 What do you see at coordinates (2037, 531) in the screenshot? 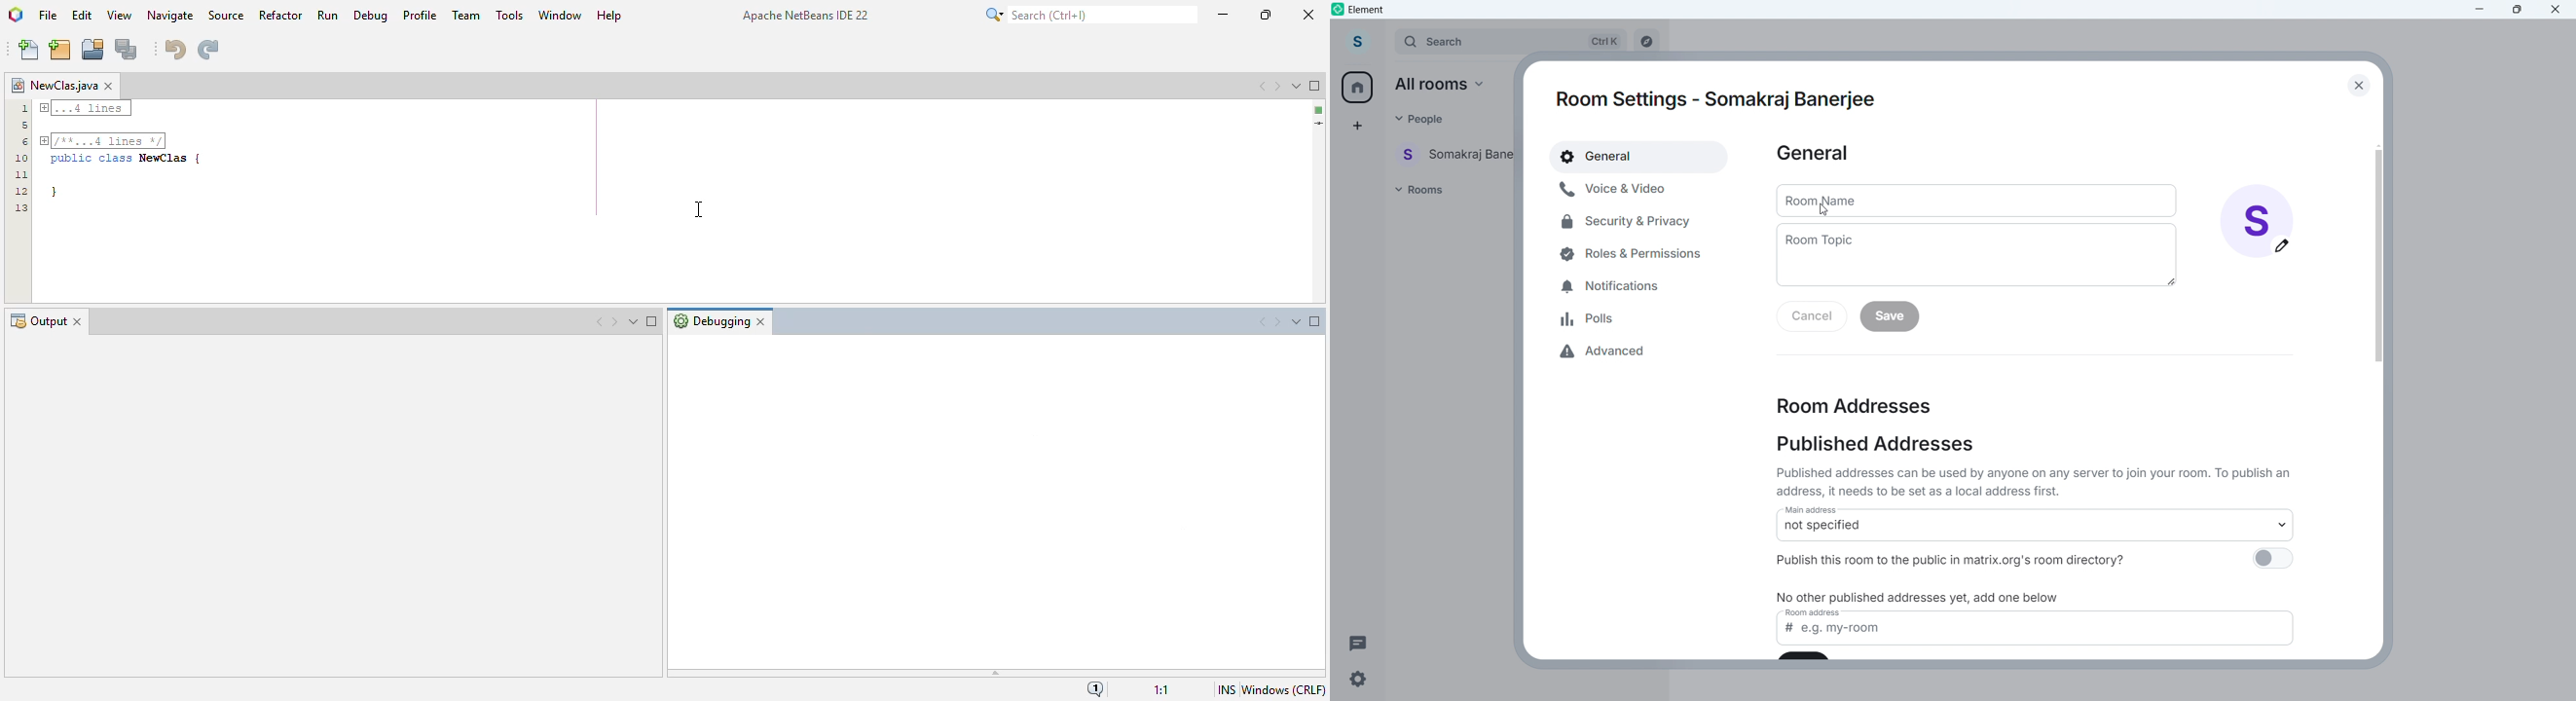
I see `not specified` at bounding box center [2037, 531].